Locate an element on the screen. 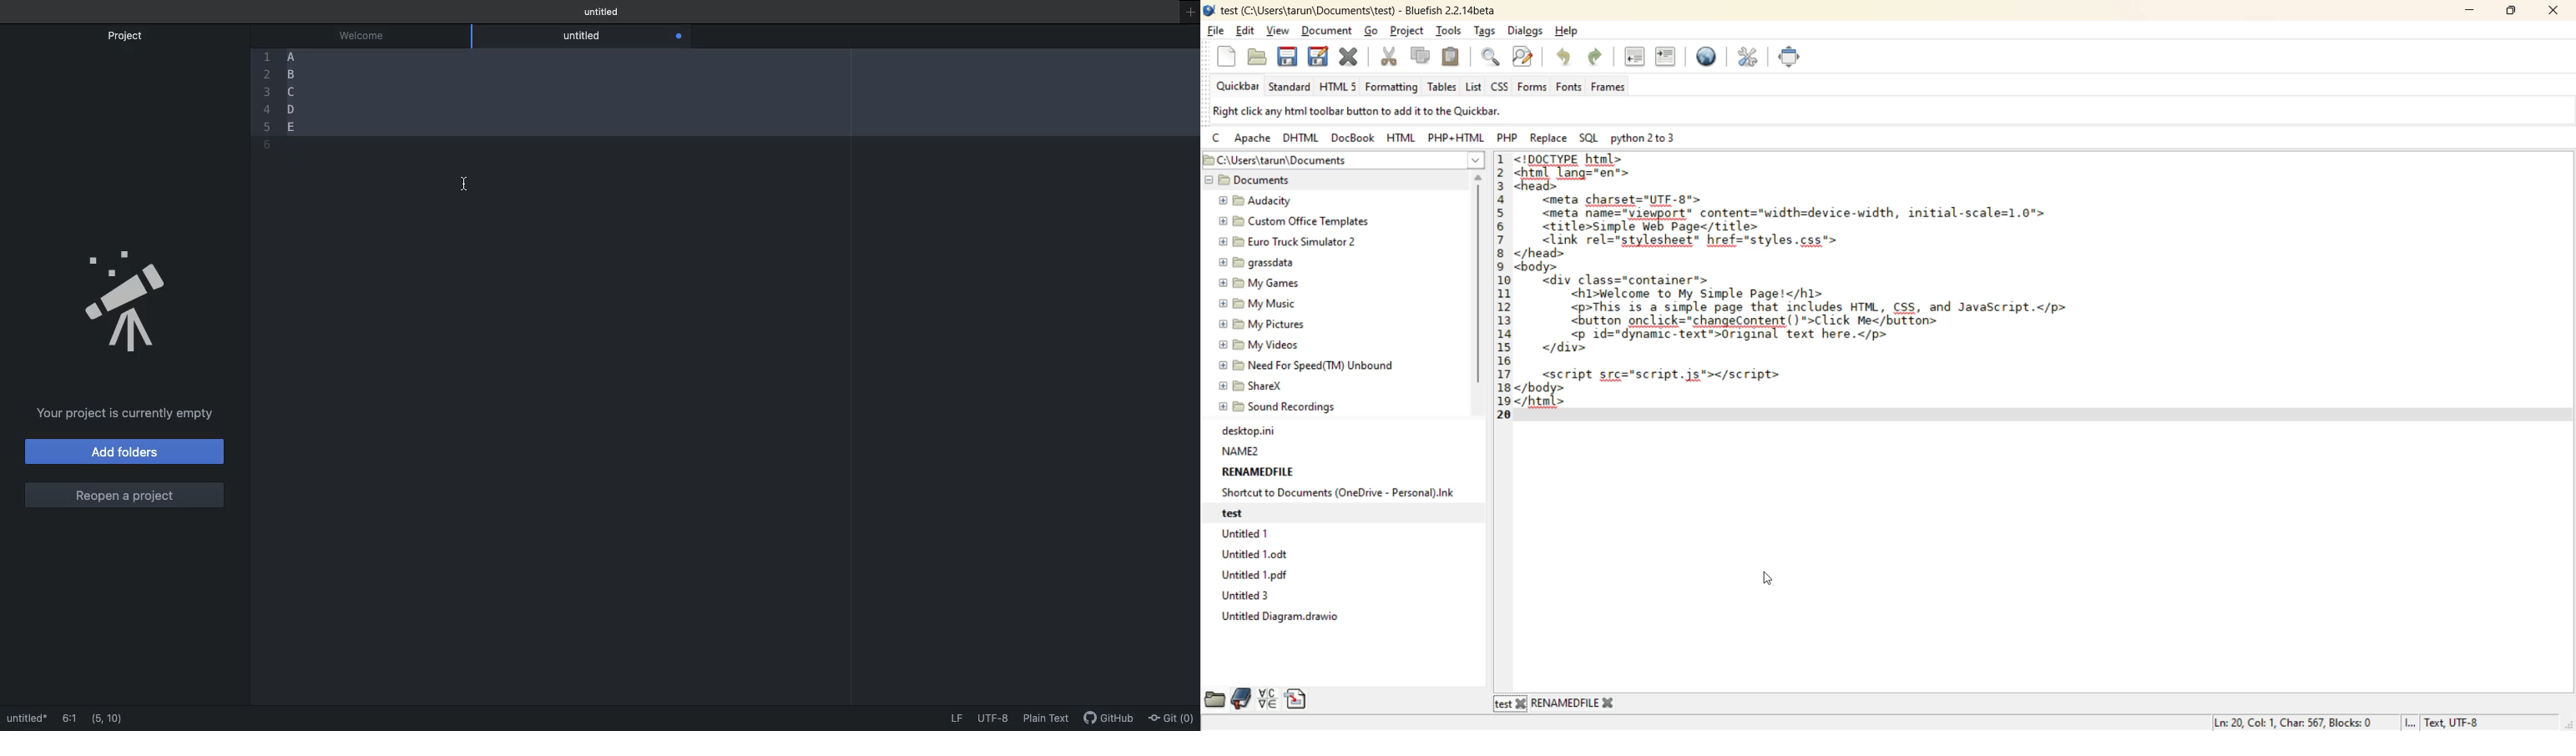 This screenshot has width=2576, height=756. full screen is located at coordinates (1795, 60).